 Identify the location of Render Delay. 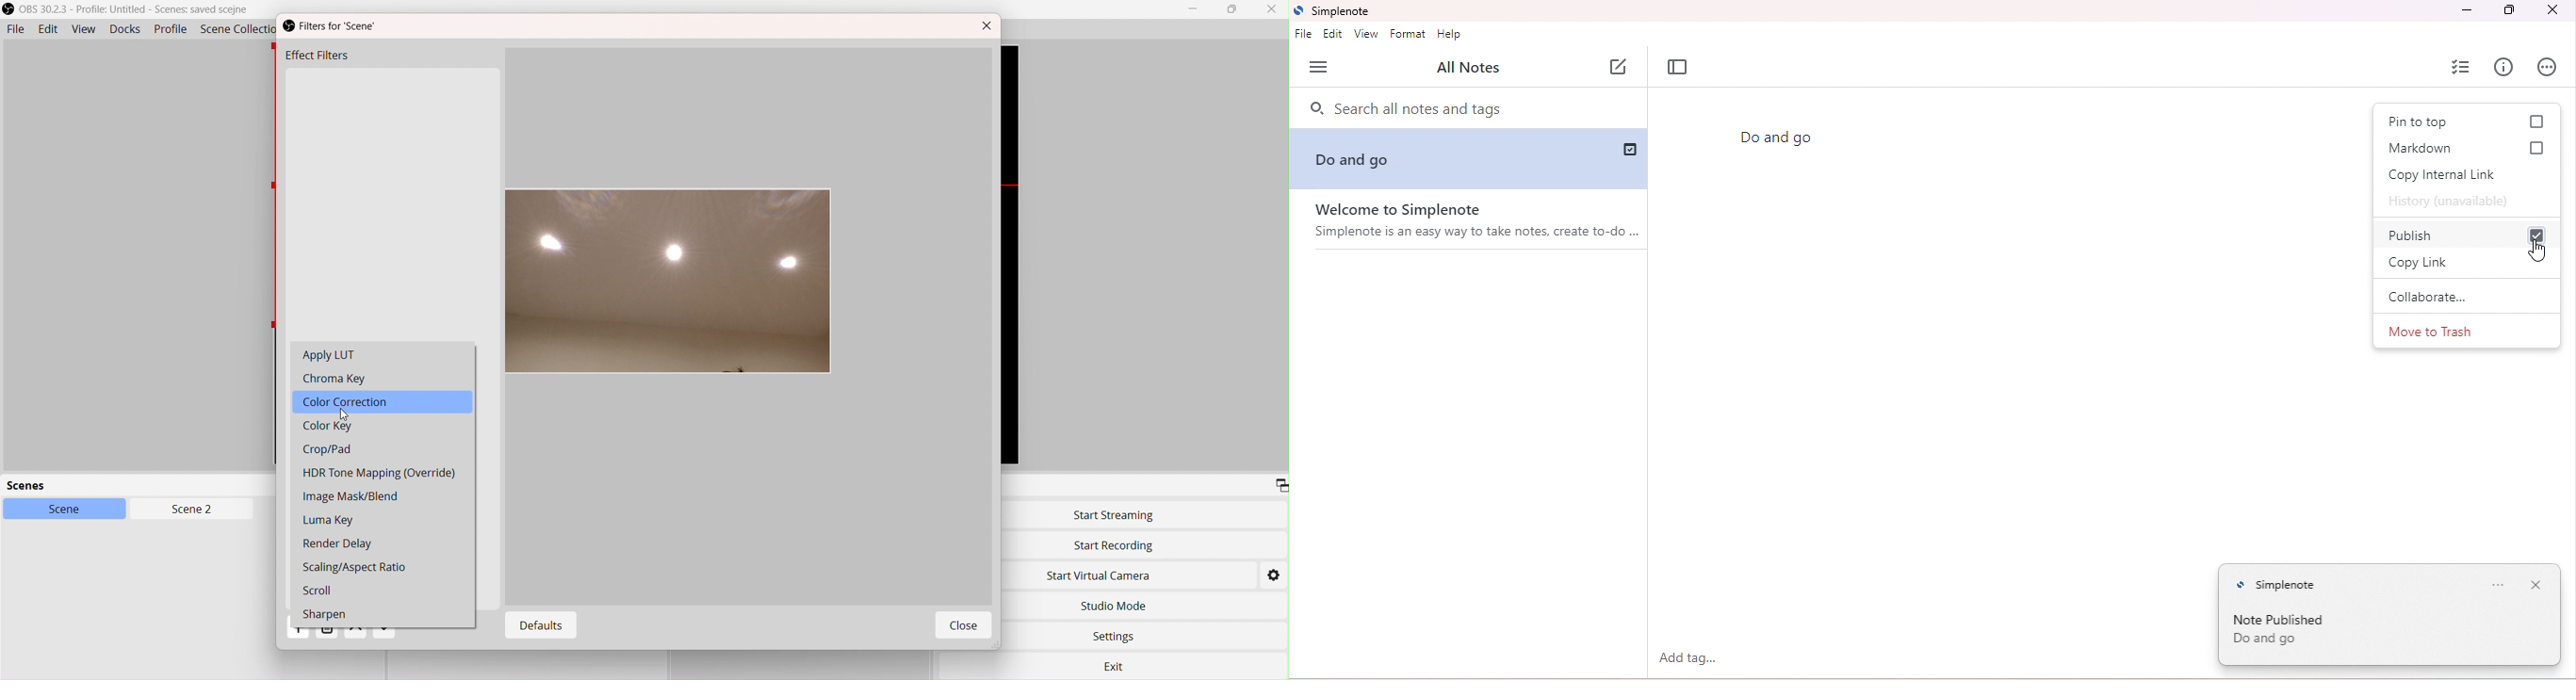
(339, 544).